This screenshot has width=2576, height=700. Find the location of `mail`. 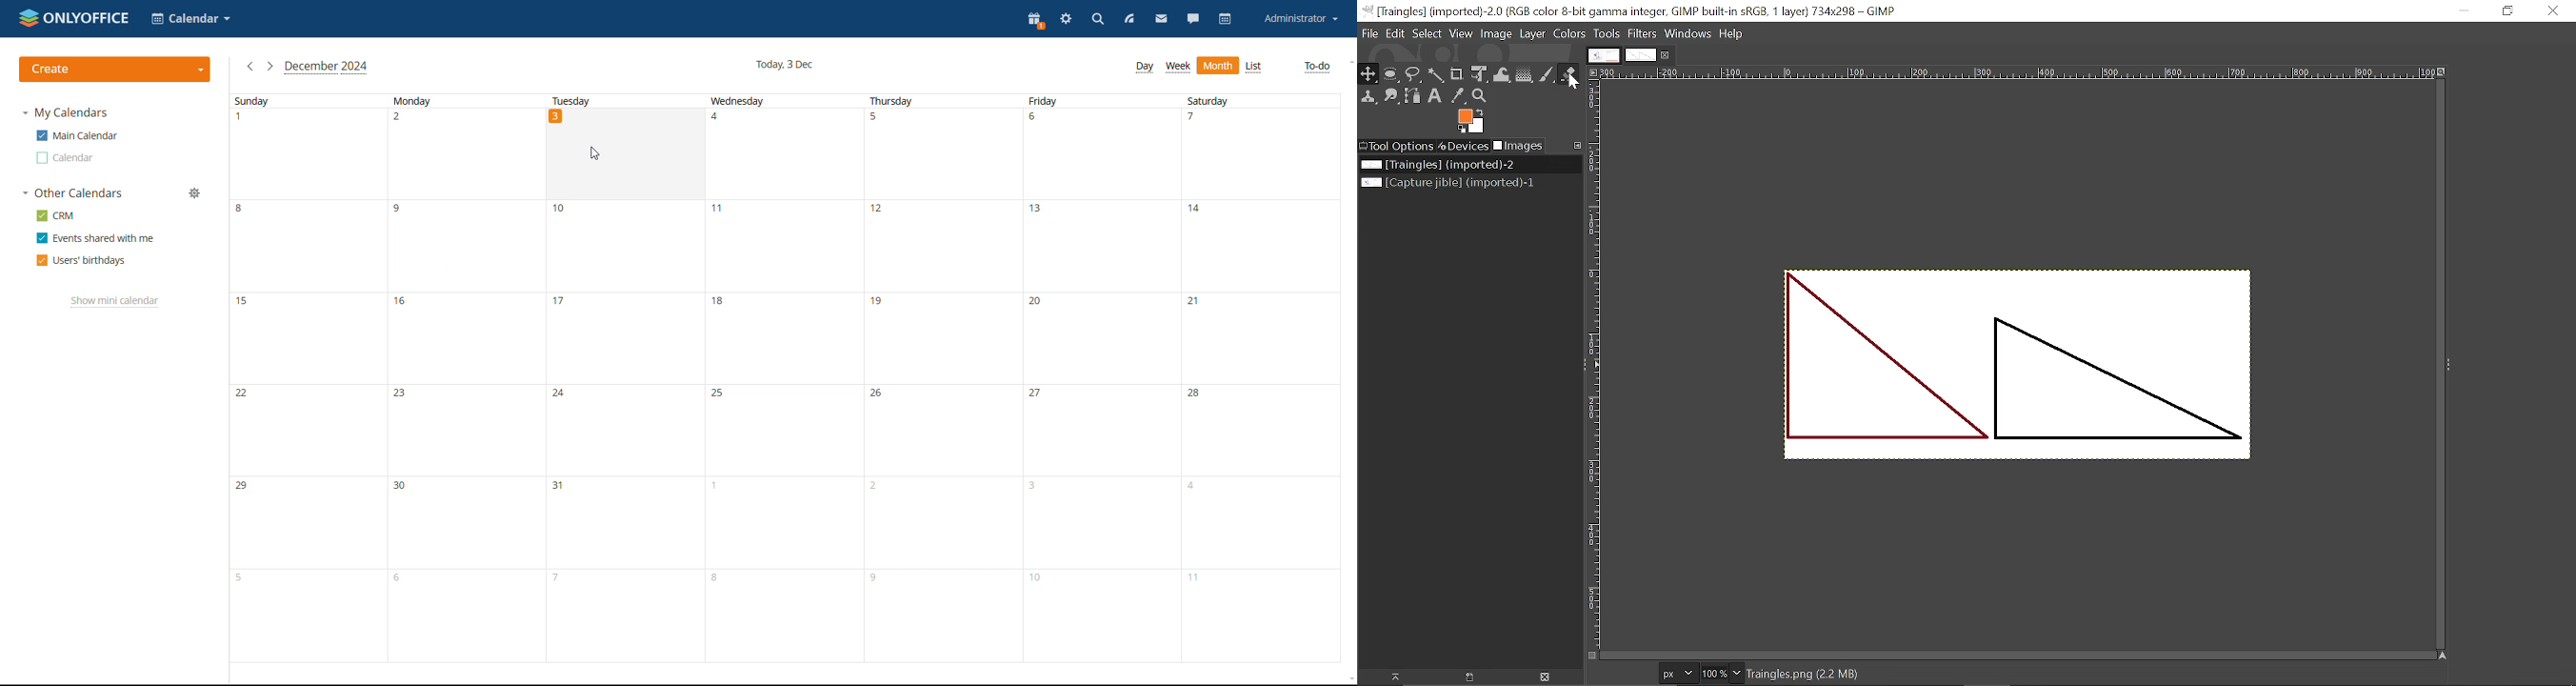

mail is located at coordinates (1162, 20).